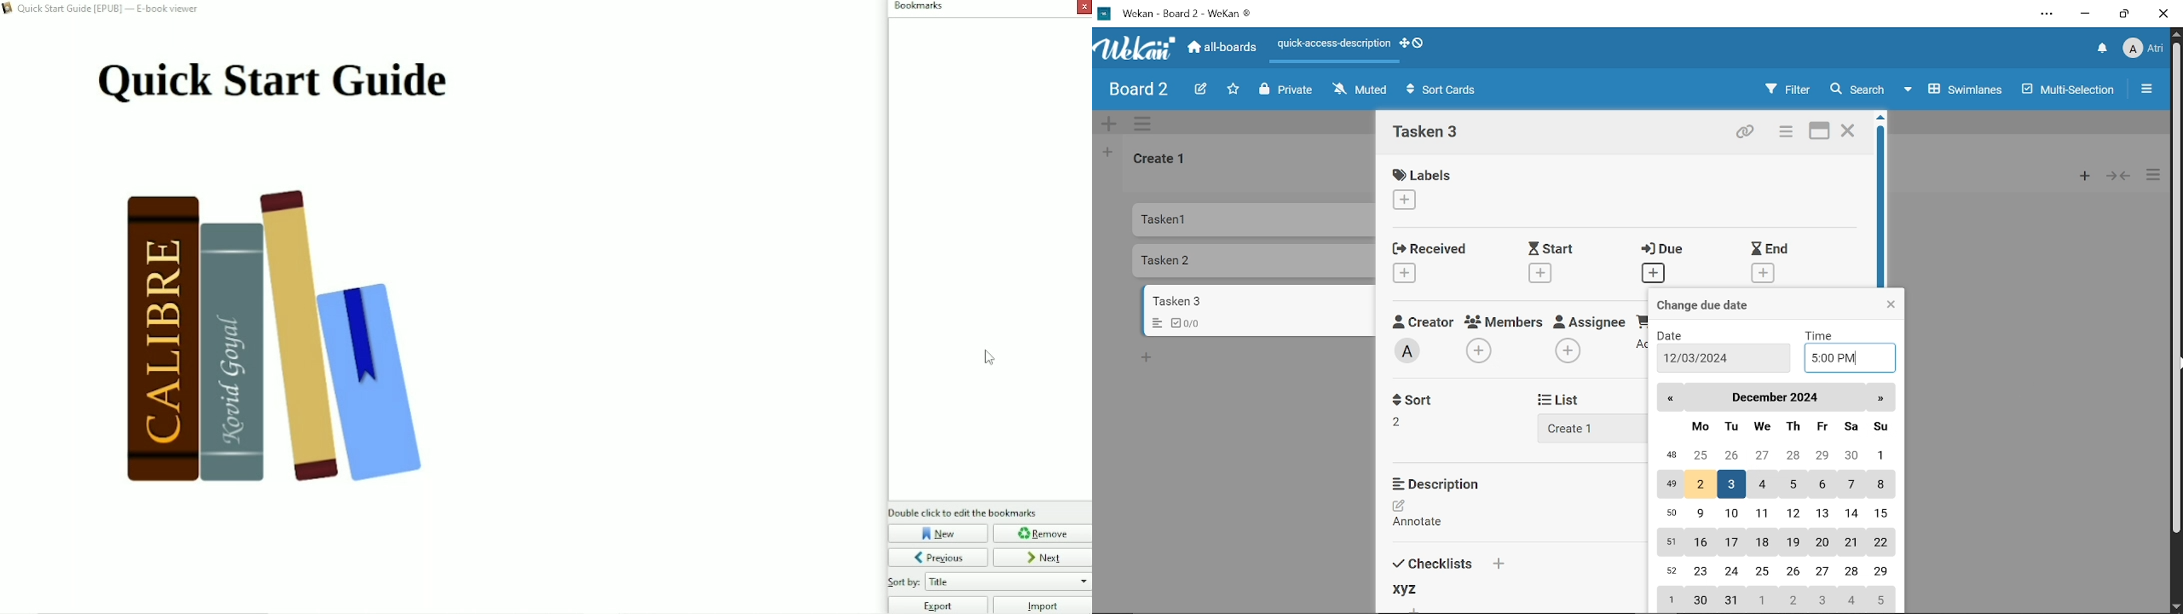 This screenshot has width=2184, height=616. What do you see at coordinates (905, 583) in the screenshot?
I see `` at bounding box center [905, 583].